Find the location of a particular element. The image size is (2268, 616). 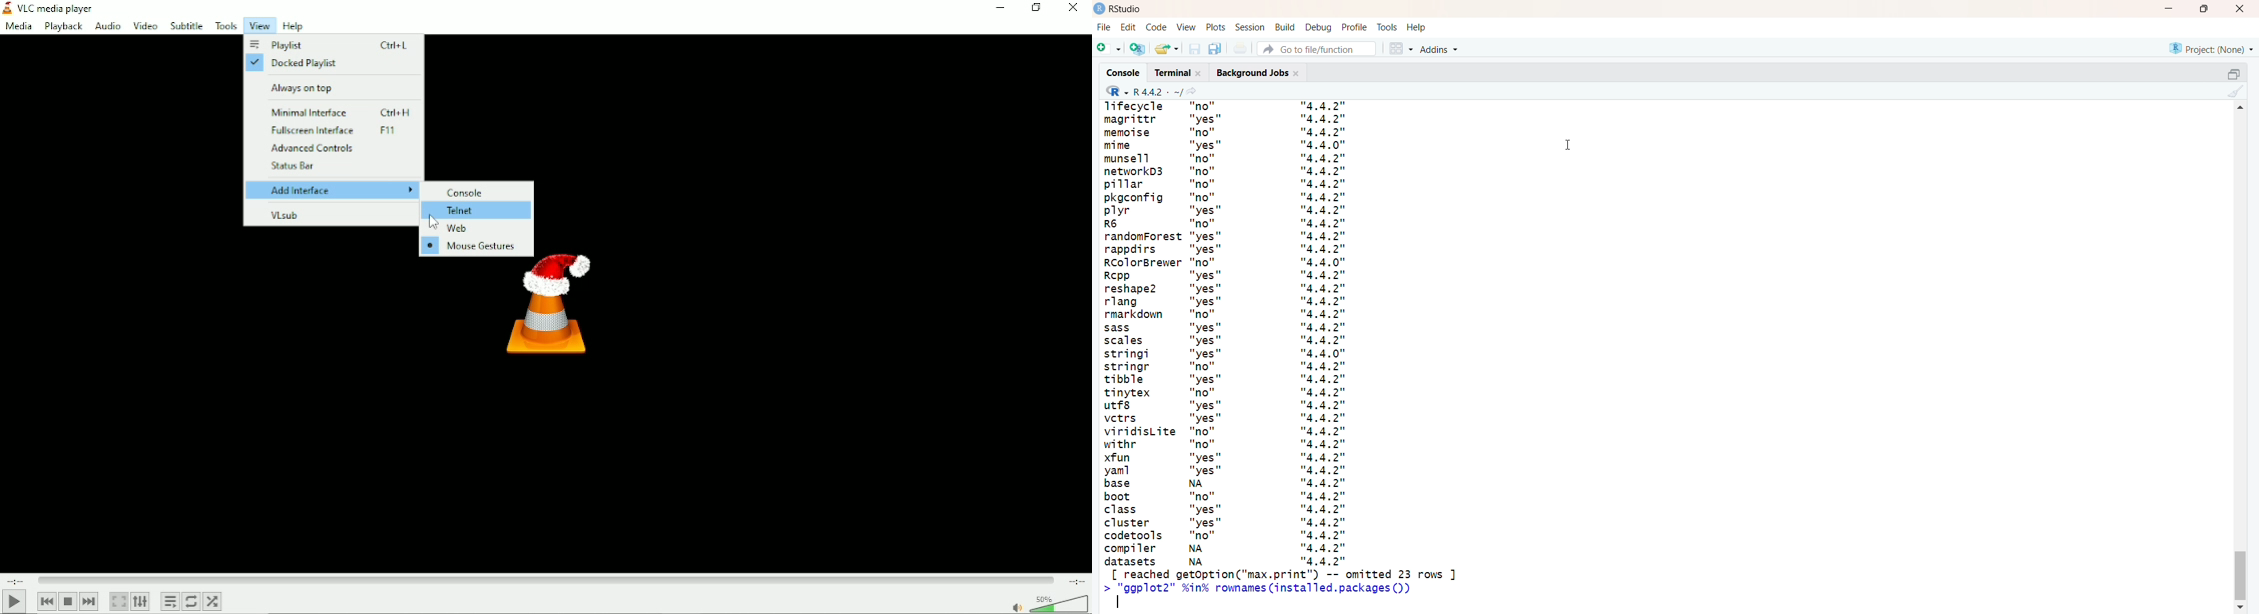

maximize is located at coordinates (2204, 9).